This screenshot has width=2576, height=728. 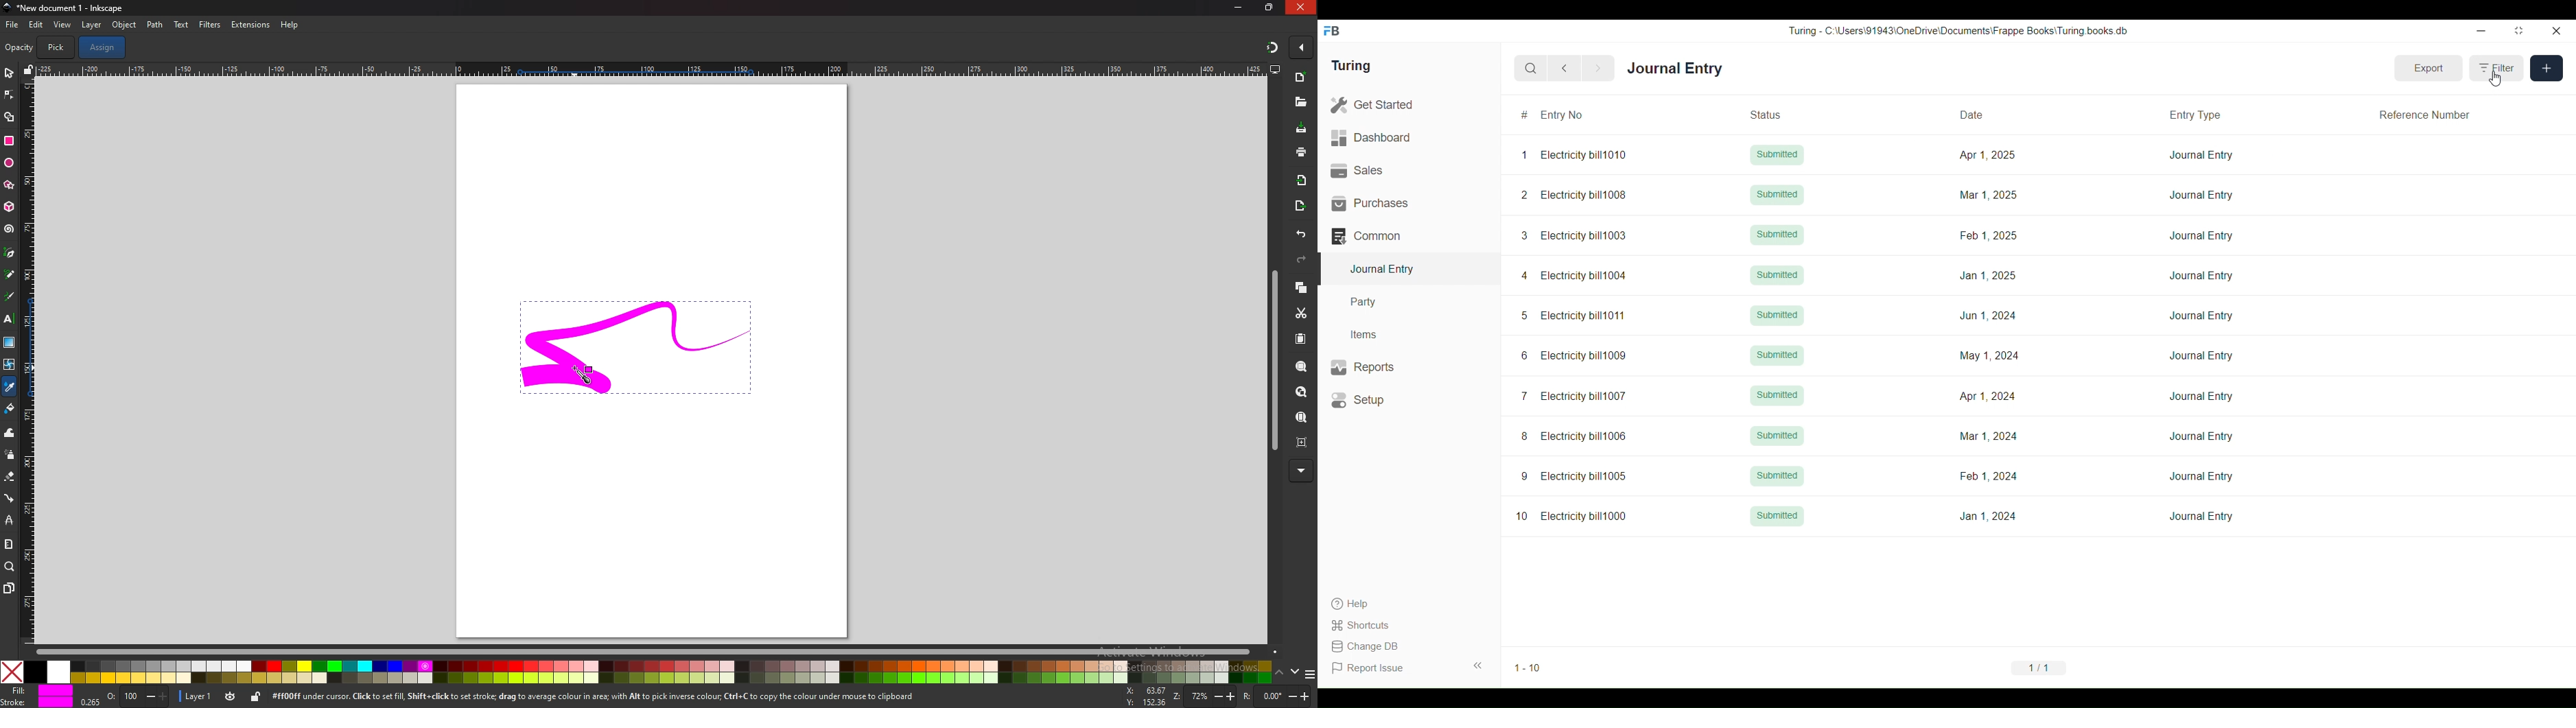 I want to click on Journal Entry, so click(x=2202, y=396).